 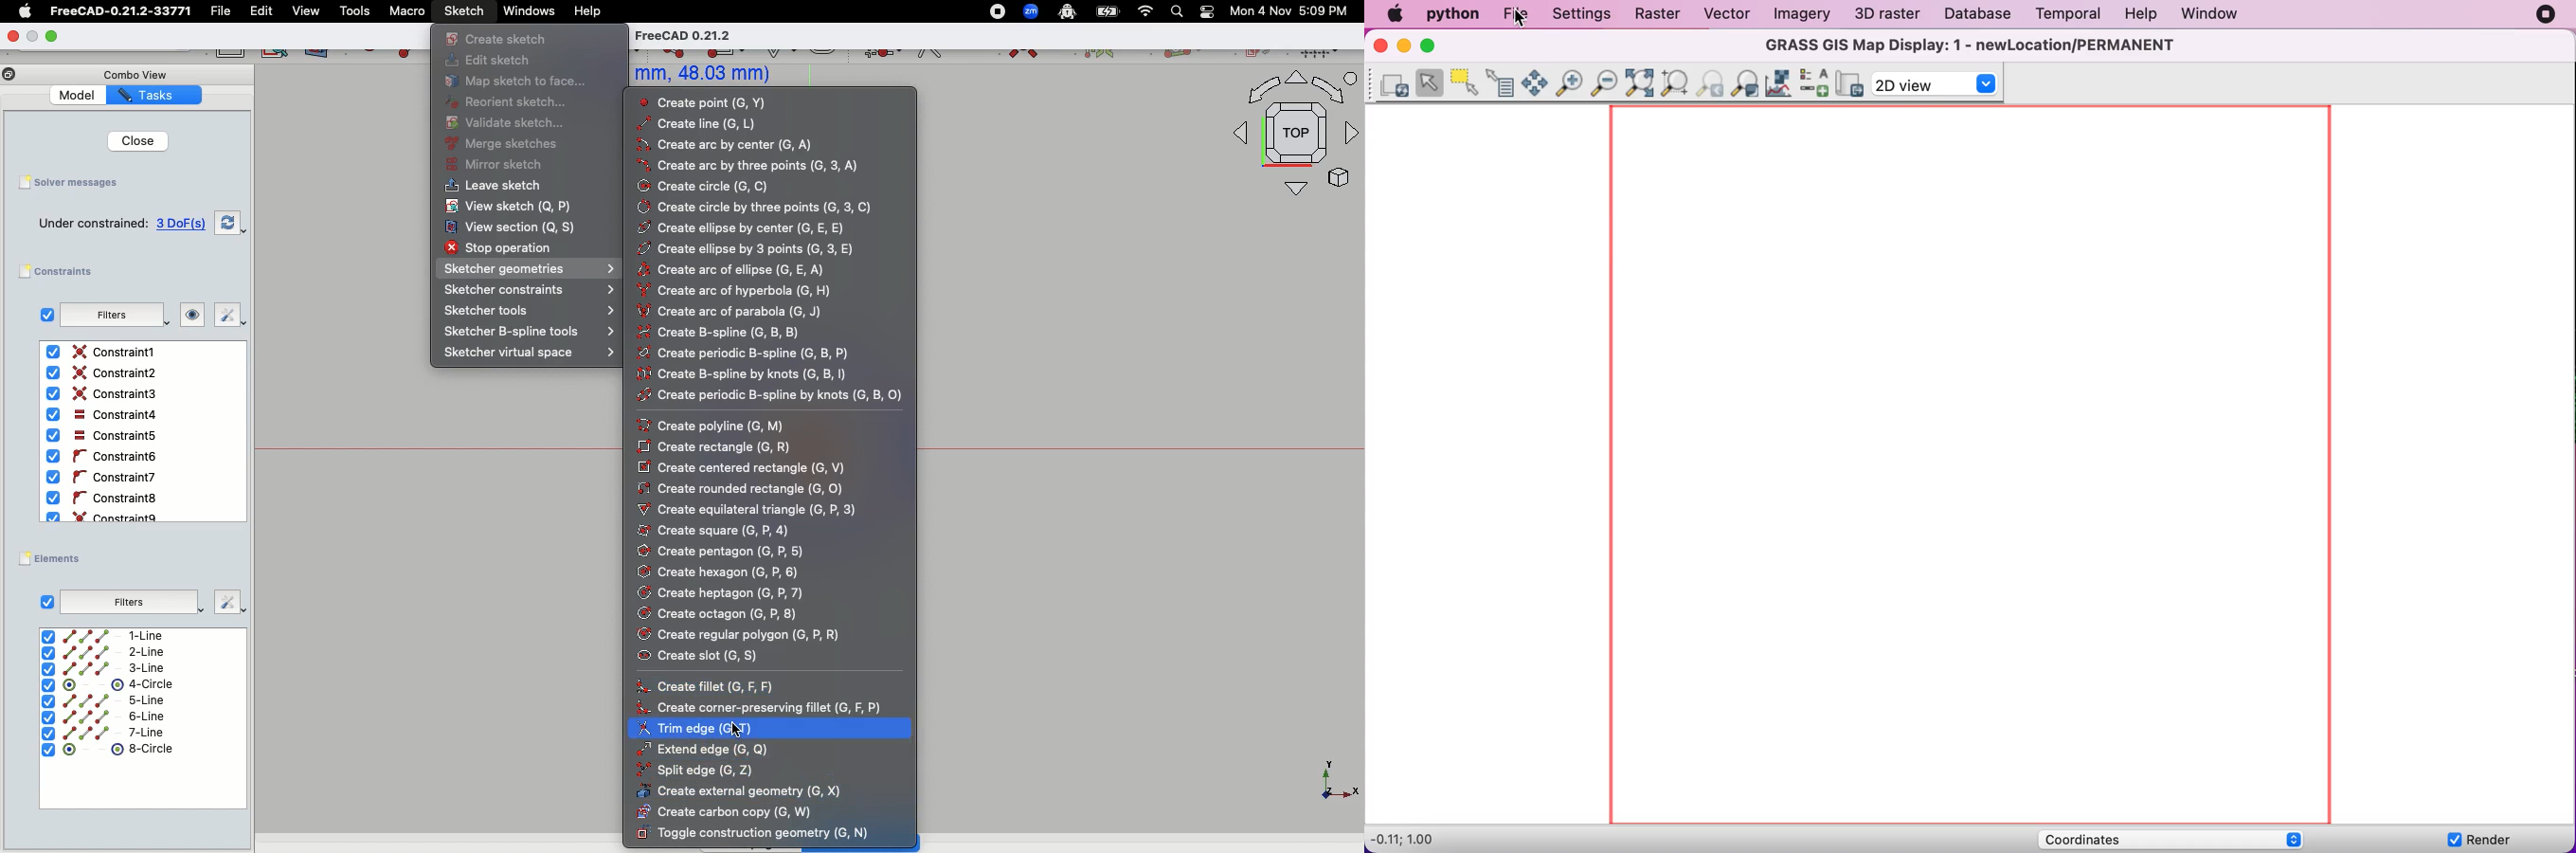 What do you see at coordinates (1327, 786) in the screenshot?
I see `X, Y, Z` at bounding box center [1327, 786].